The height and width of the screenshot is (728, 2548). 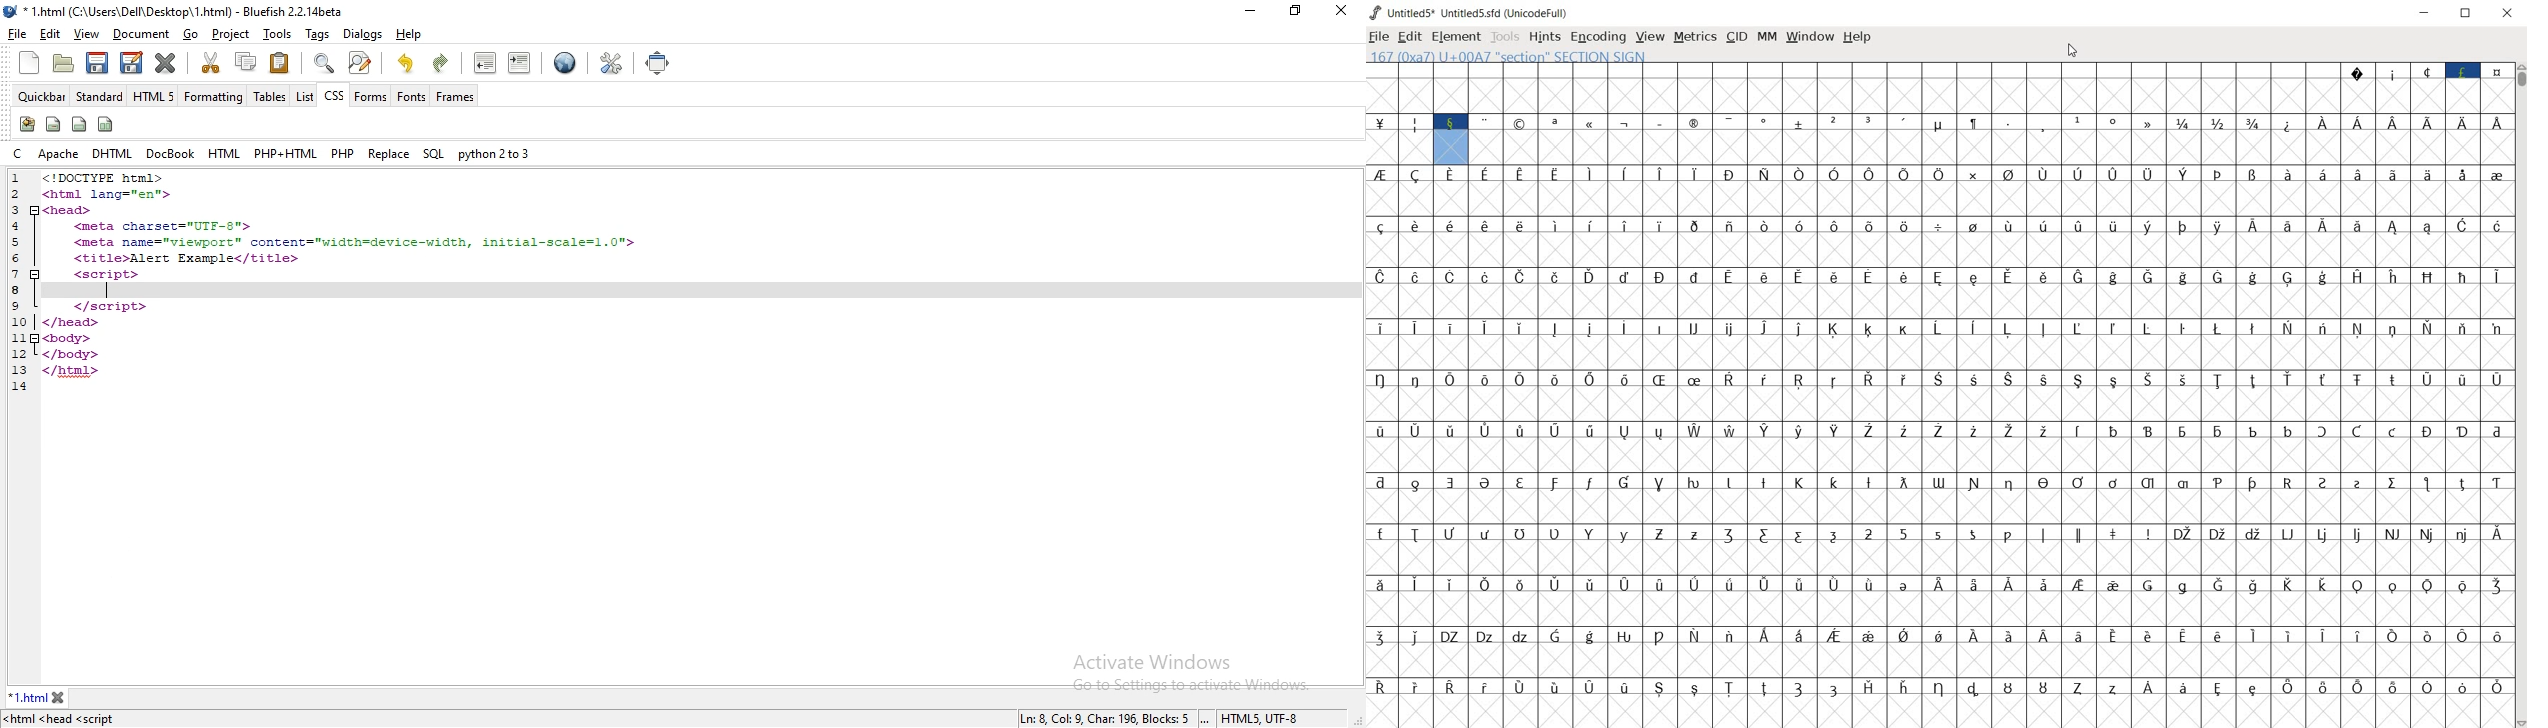 What do you see at coordinates (1557, 652) in the screenshot?
I see `special alphabets` at bounding box center [1557, 652].